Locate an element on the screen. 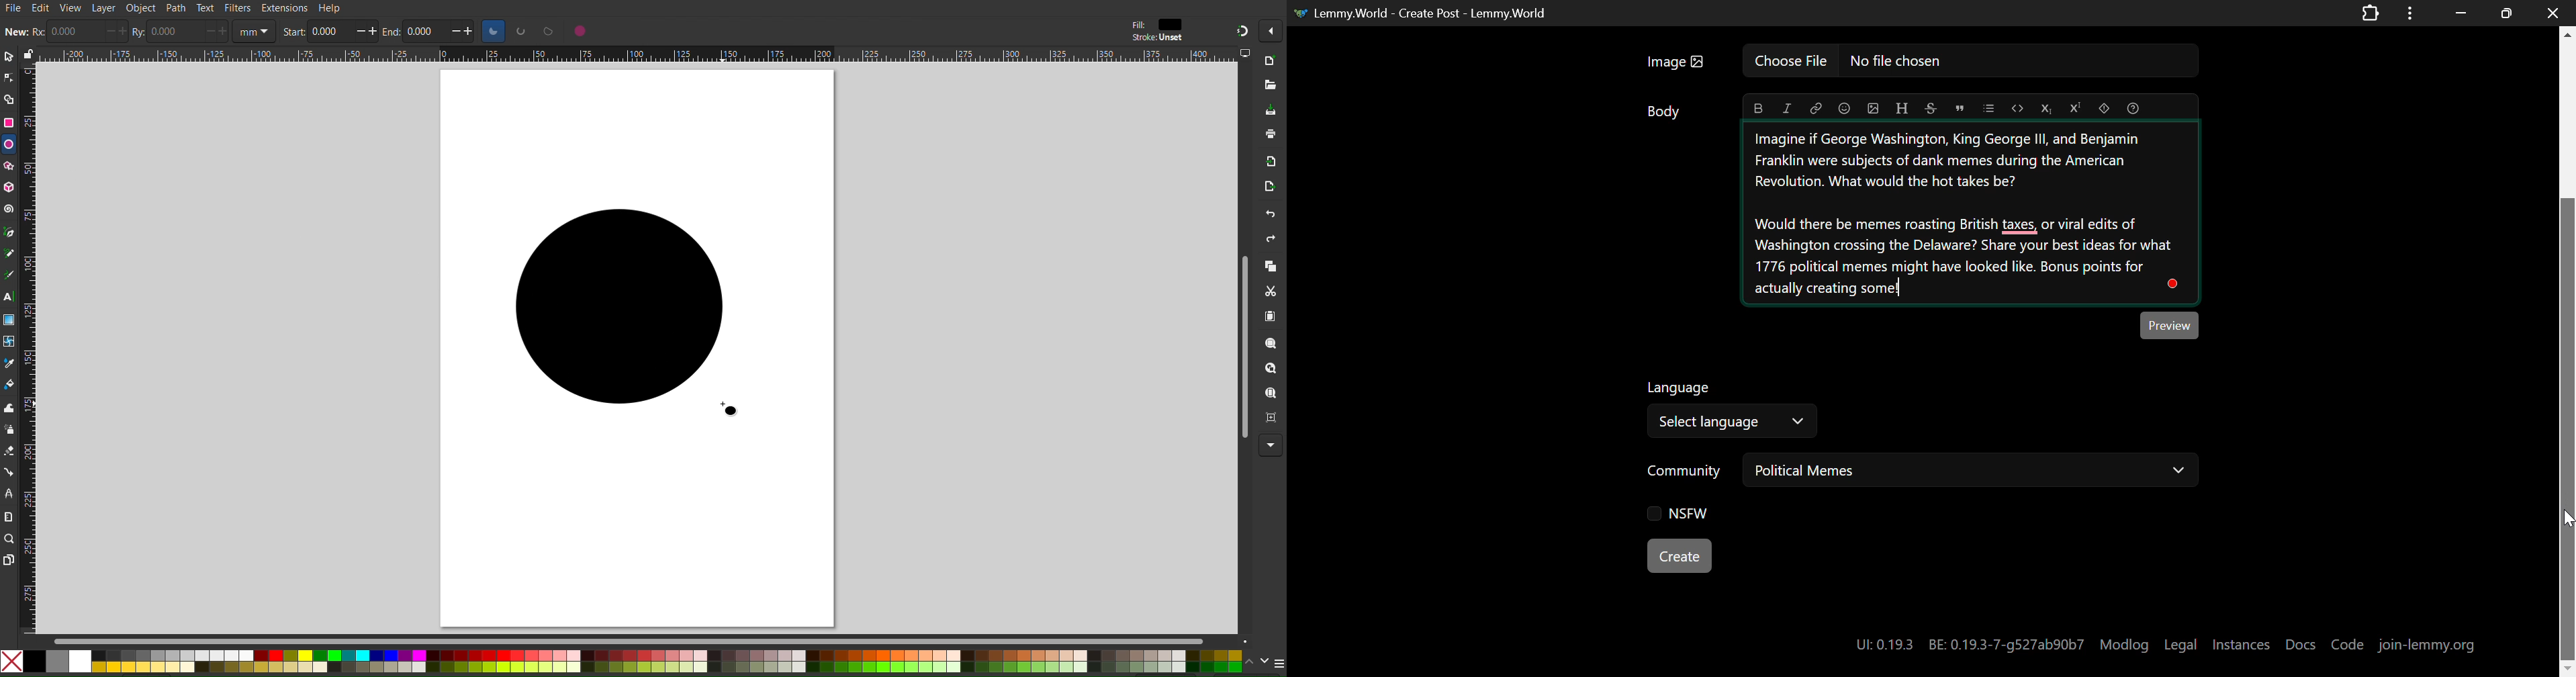 This screenshot has width=2576, height=700. Restore Down is located at coordinates (2458, 13).